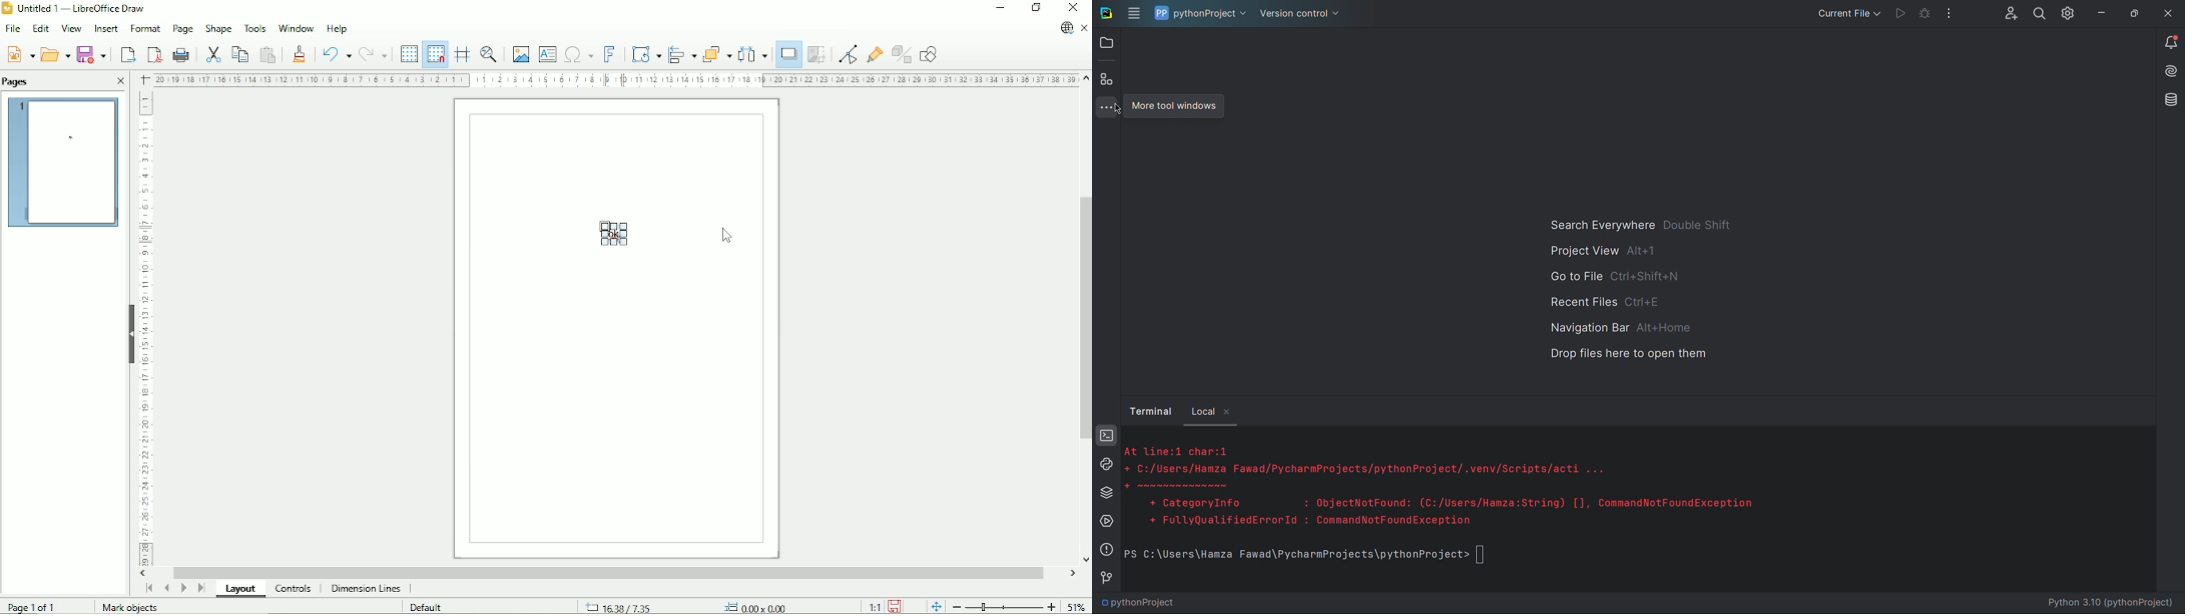  I want to click on Copy, so click(241, 54).